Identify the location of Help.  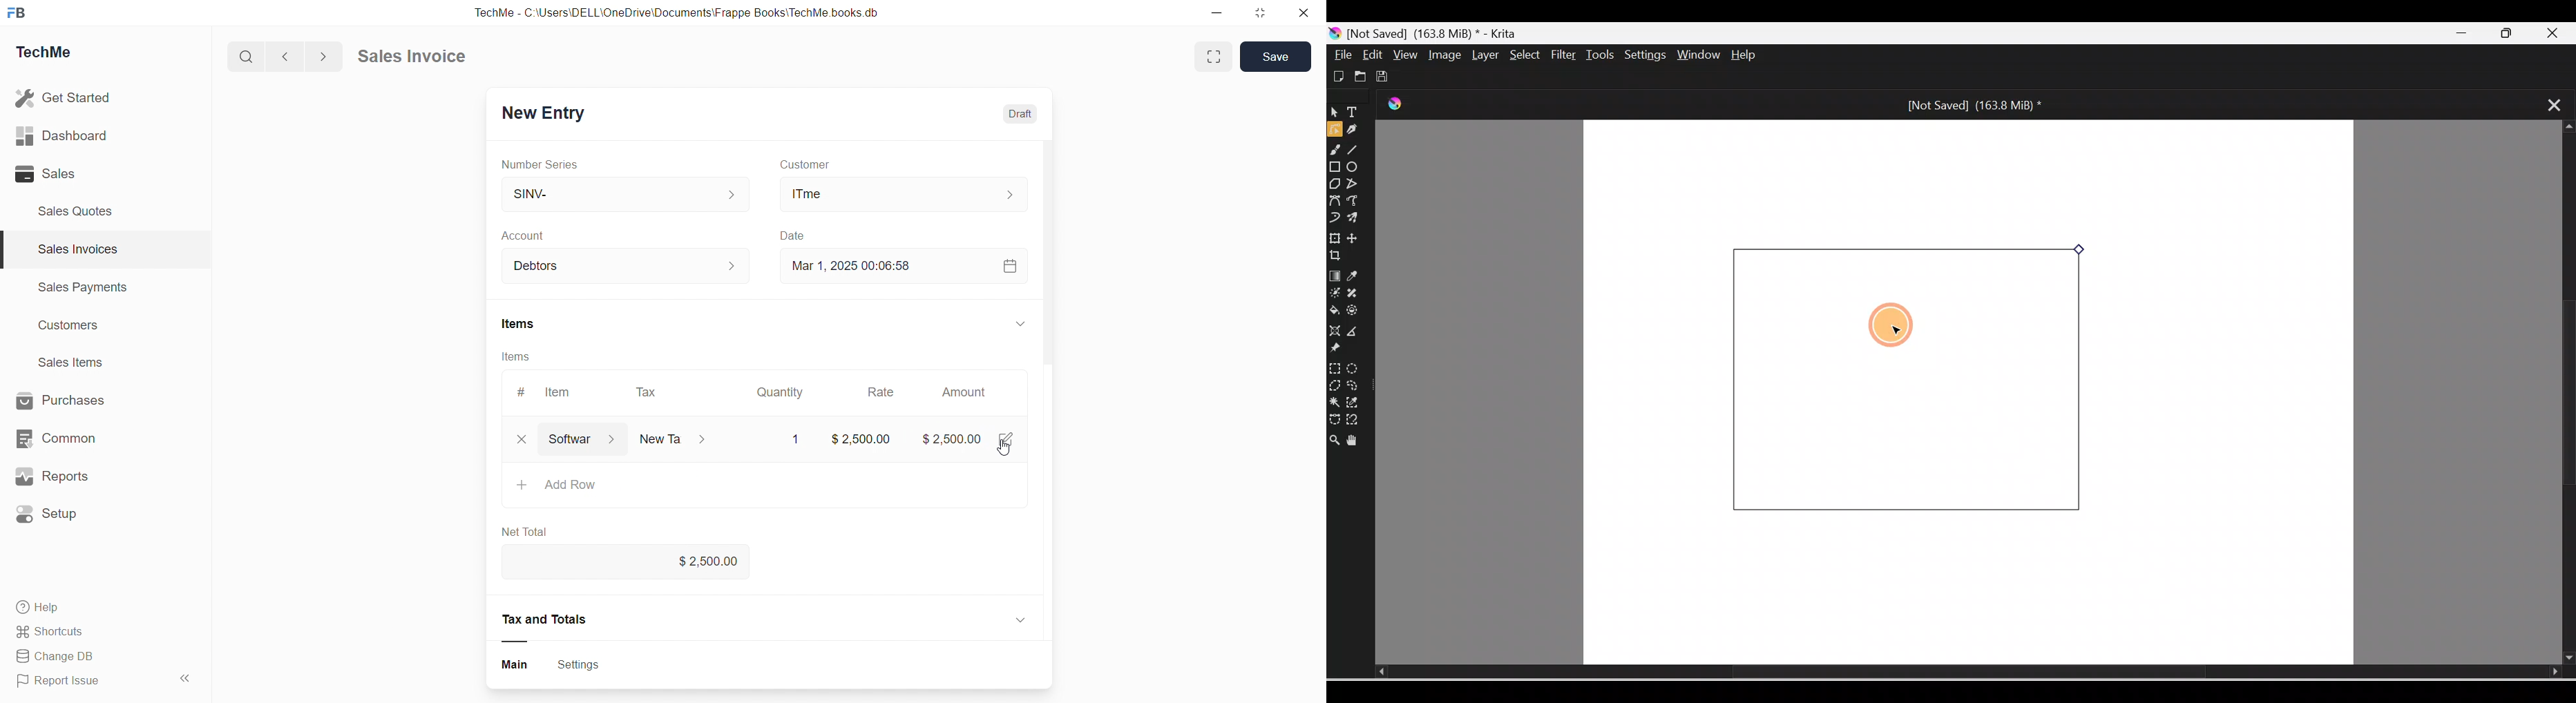
(1755, 56).